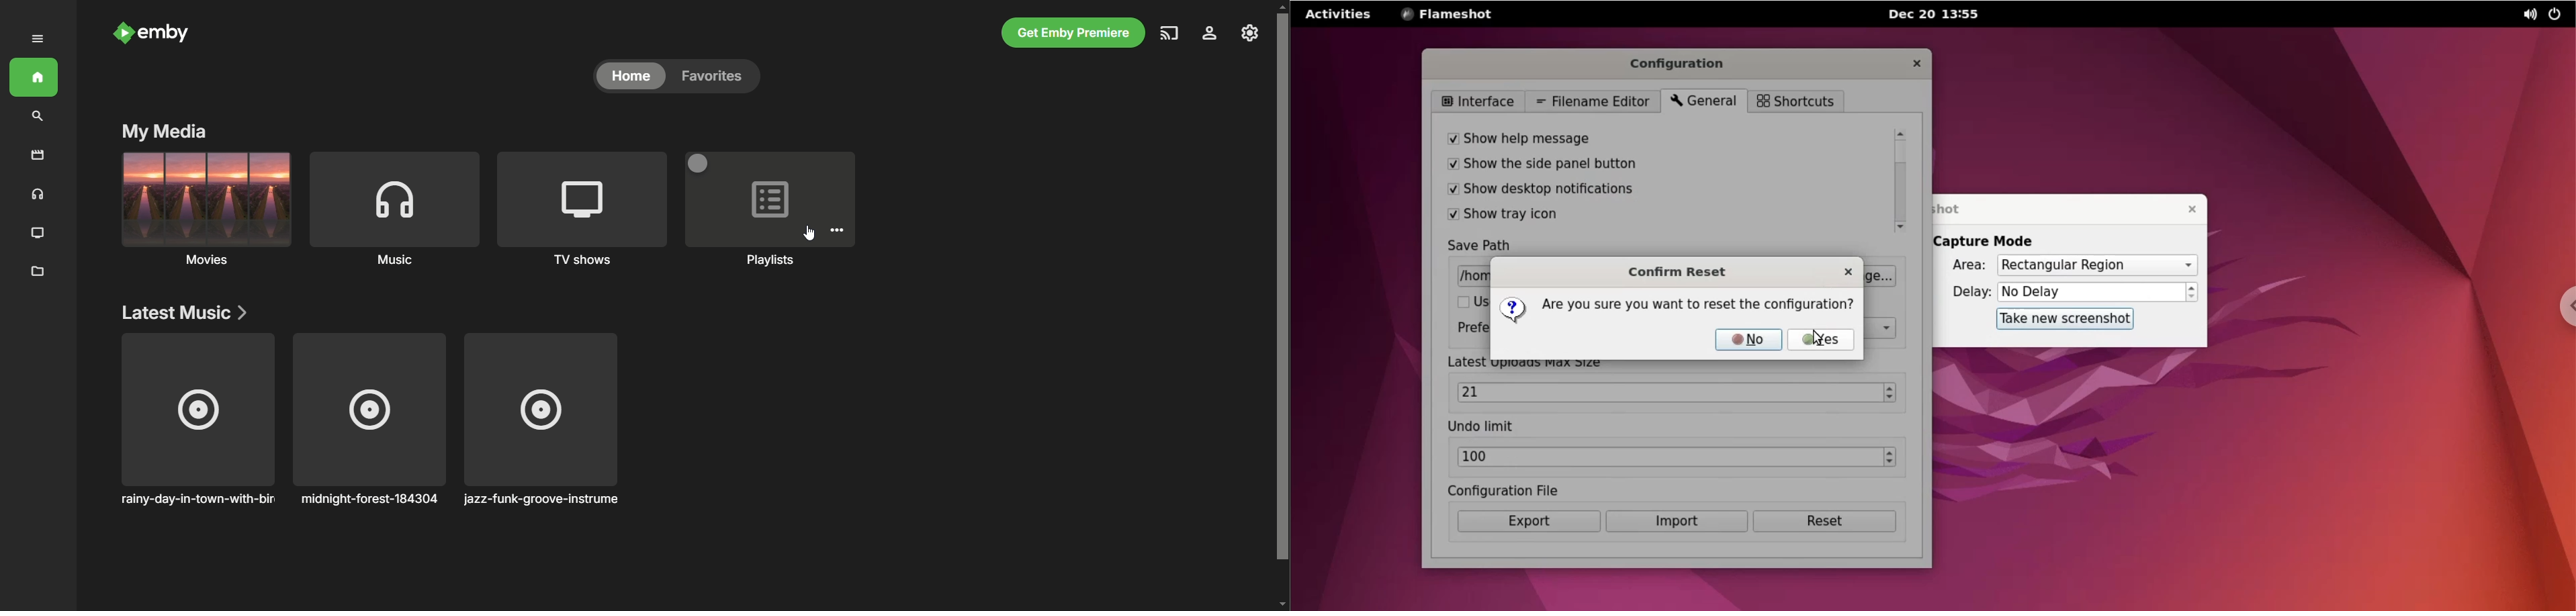 Image resolution: width=2576 pixels, height=616 pixels. What do you see at coordinates (1691, 61) in the screenshot?
I see `configuration` at bounding box center [1691, 61].